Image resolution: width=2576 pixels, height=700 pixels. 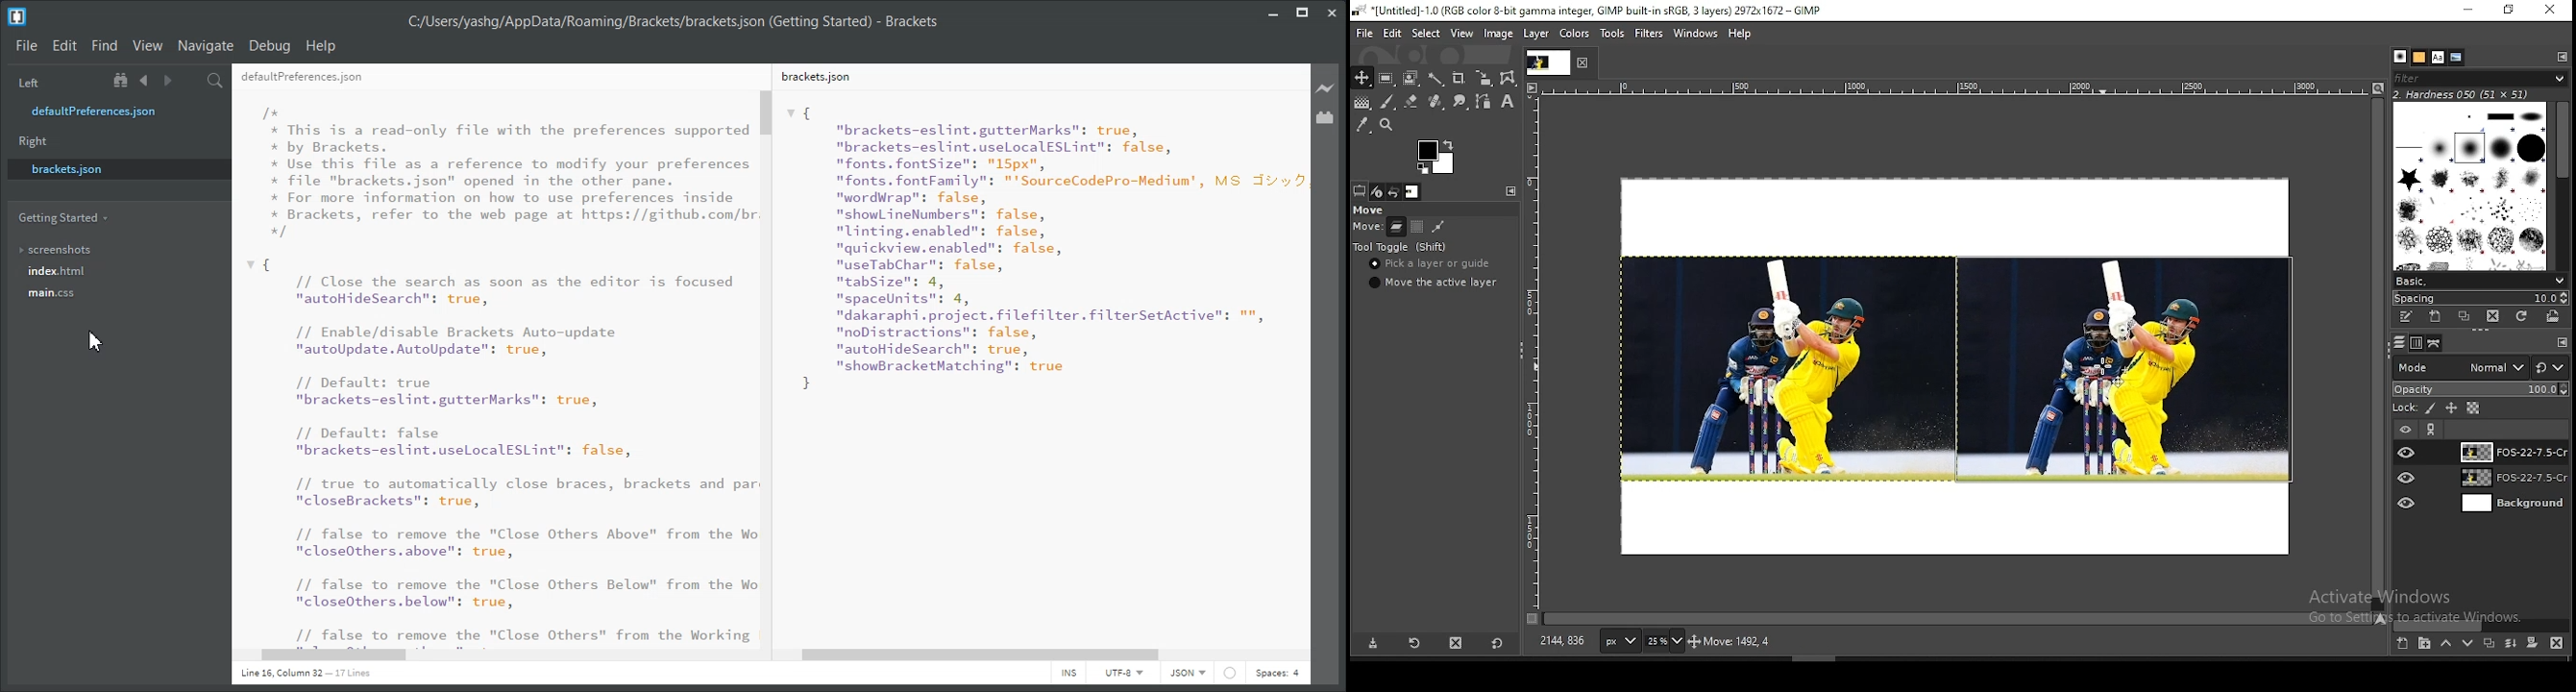 I want to click on main.css, so click(x=54, y=293).